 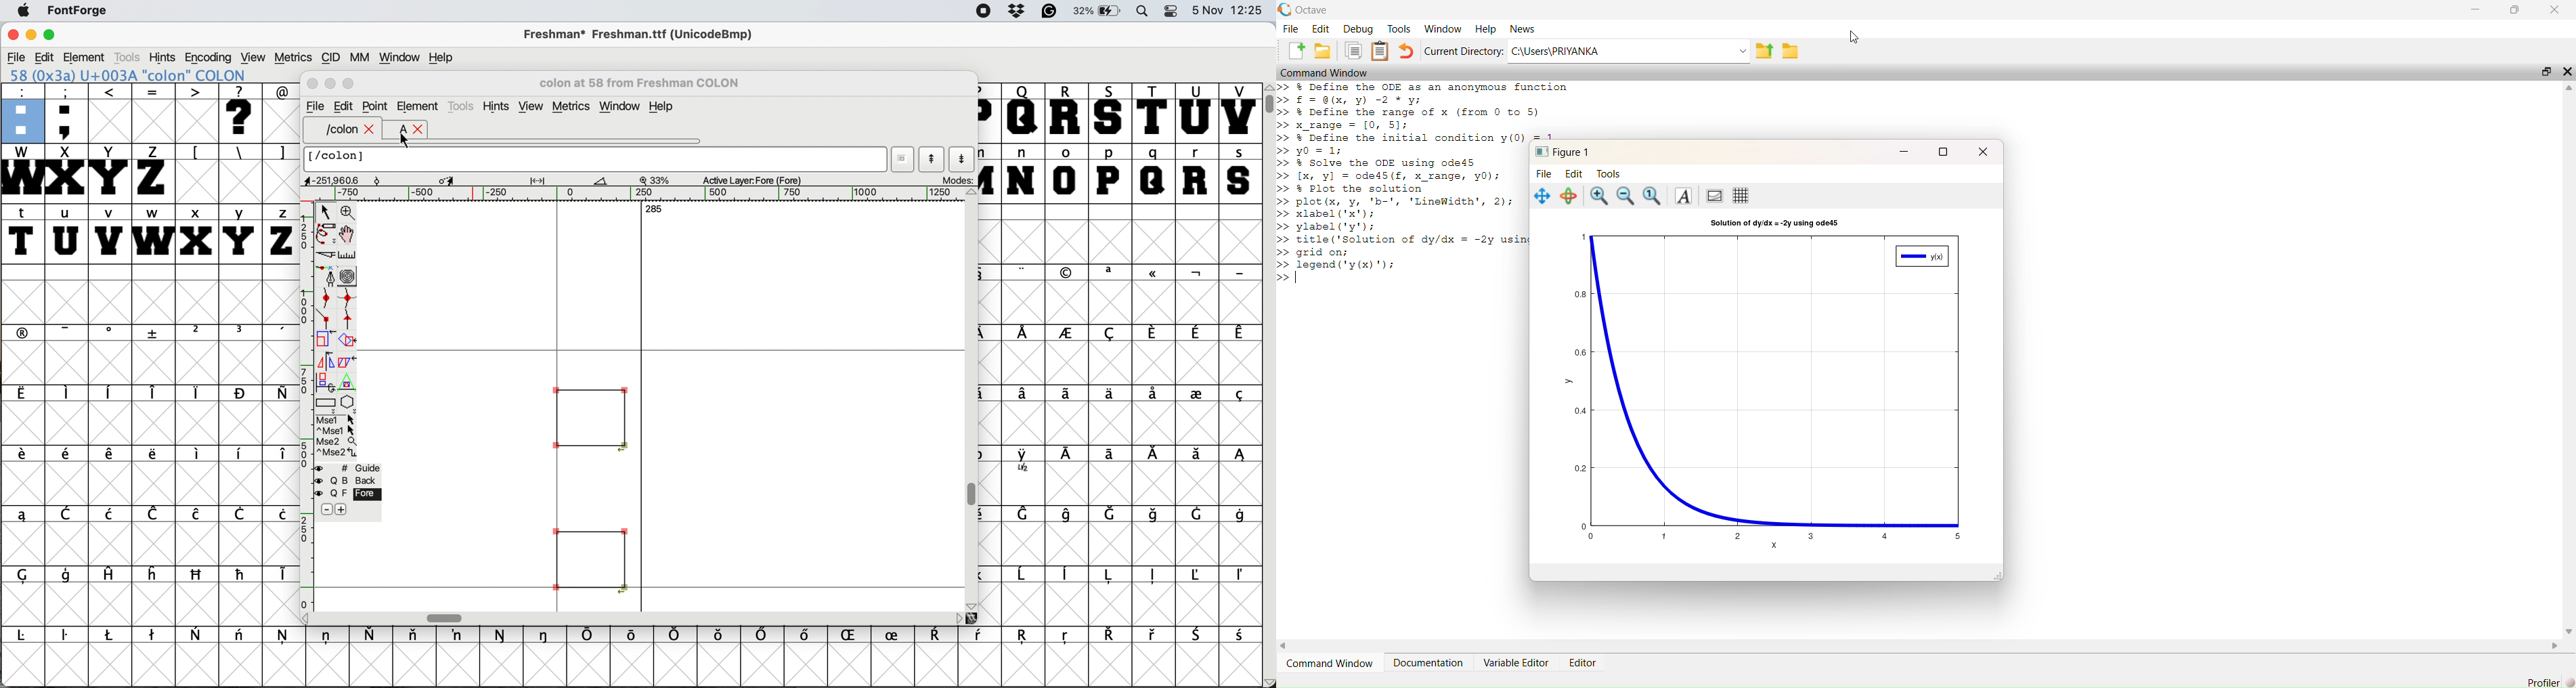 I want to click on scale the selection, so click(x=326, y=339).